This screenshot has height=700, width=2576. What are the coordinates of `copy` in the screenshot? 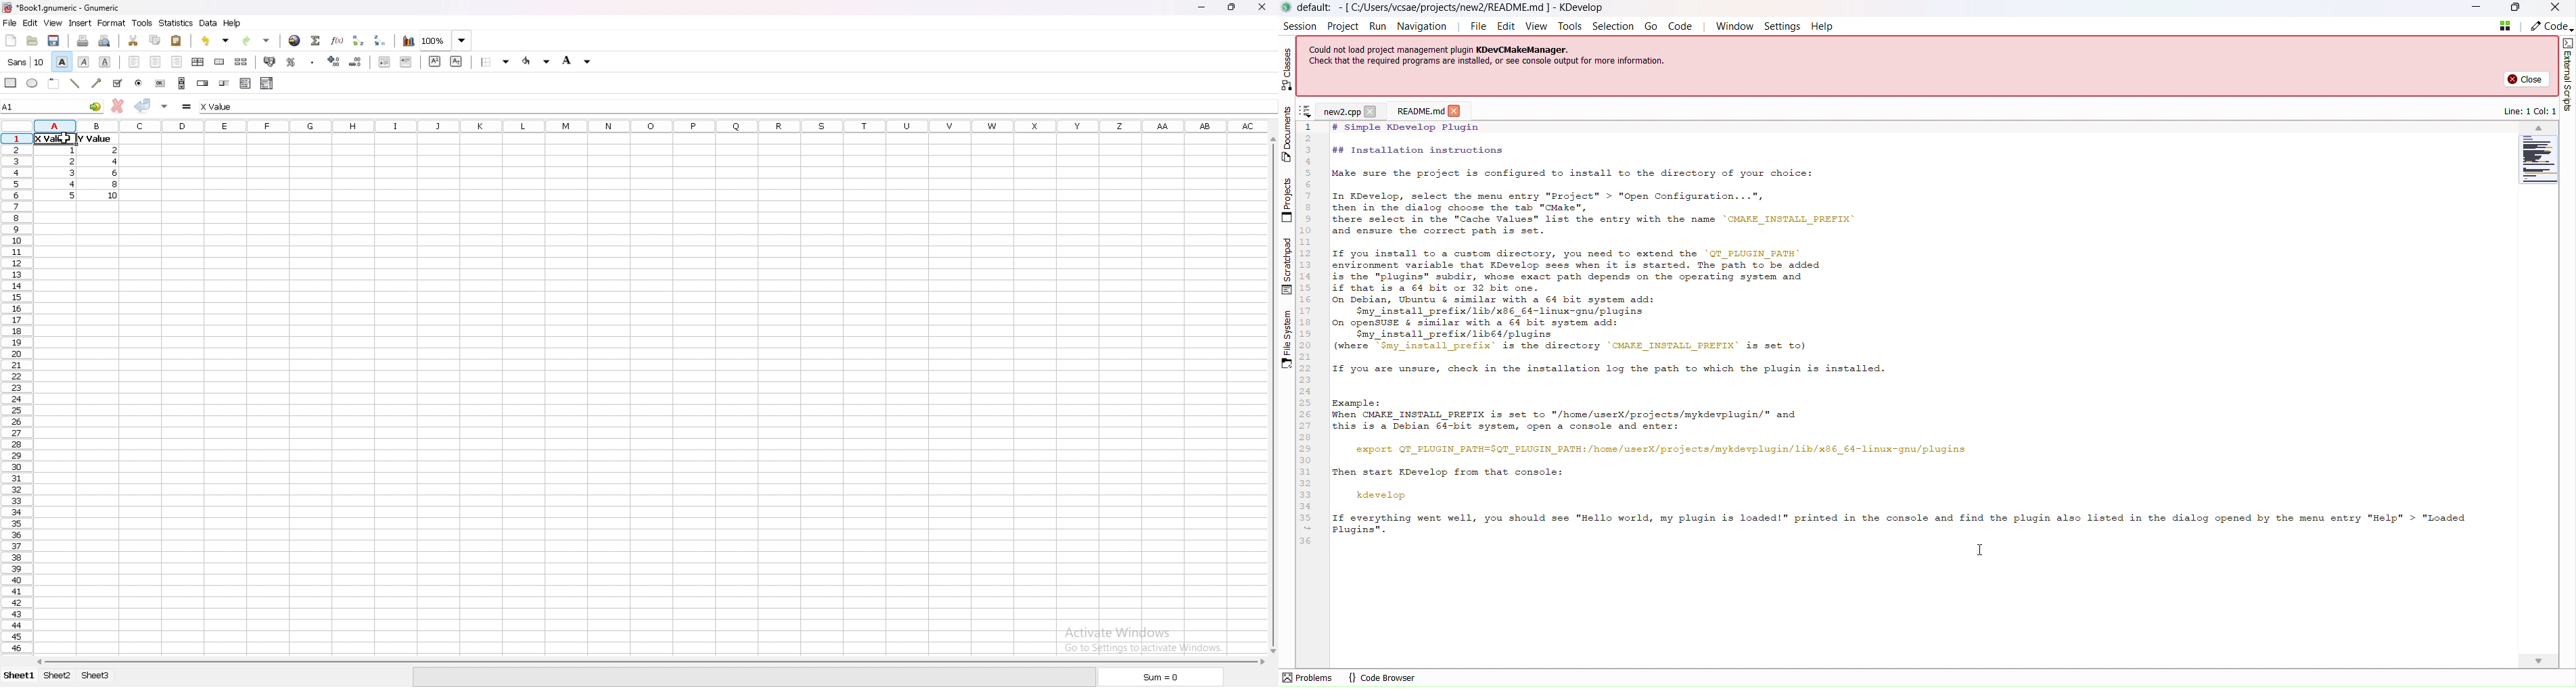 It's located at (155, 40).